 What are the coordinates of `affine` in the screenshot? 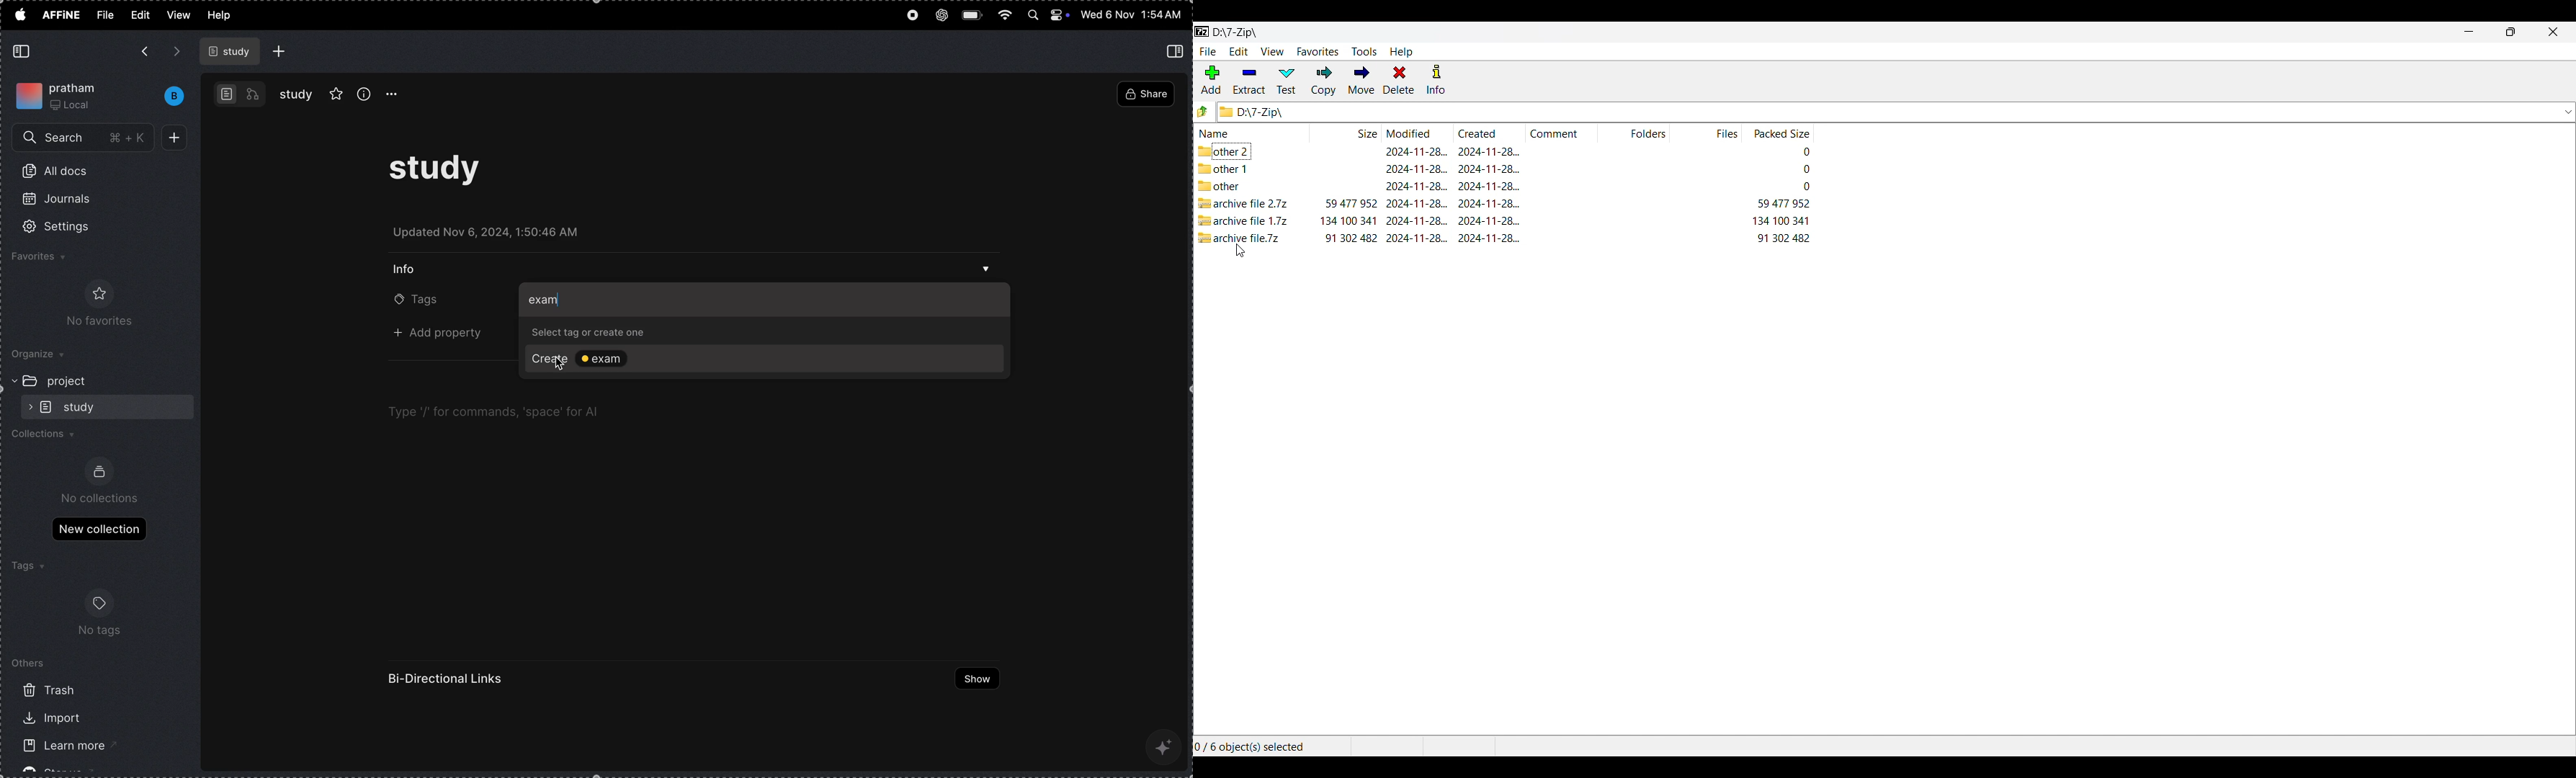 It's located at (62, 16).